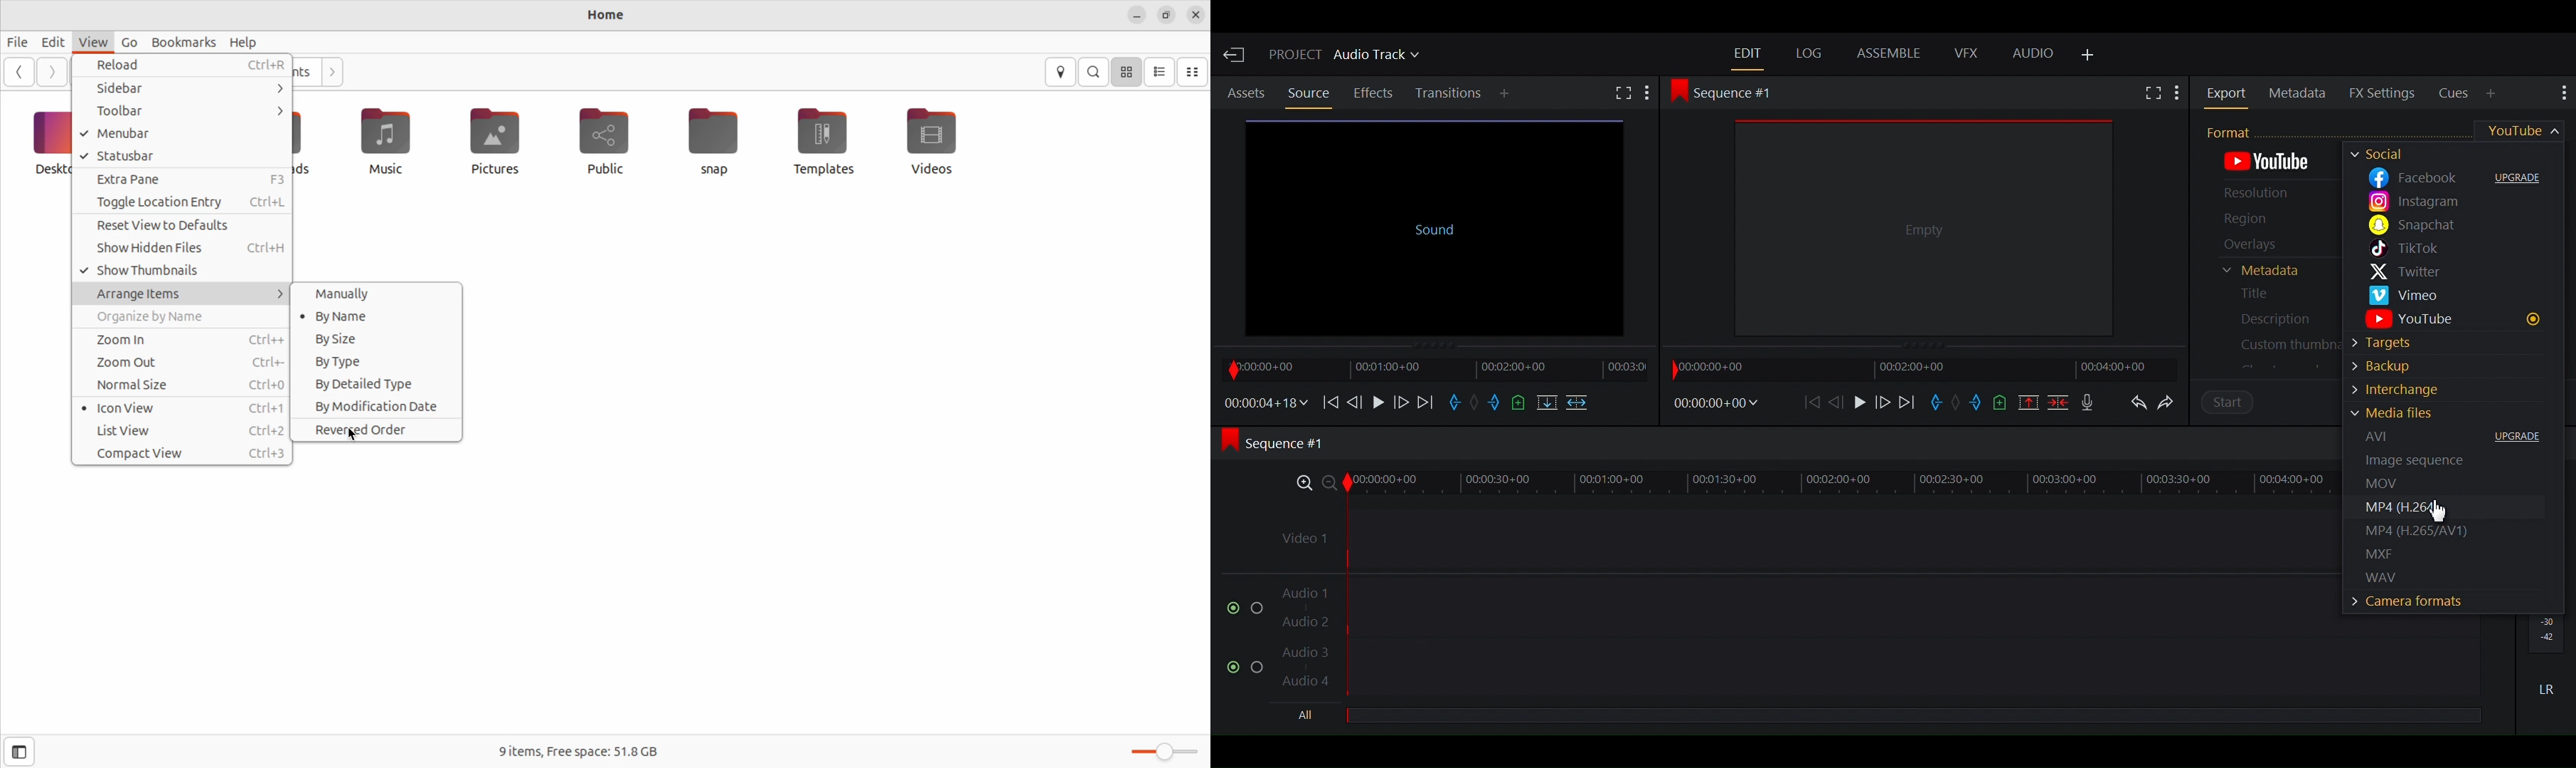  Describe the element at coordinates (1127, 72) in the screenshot. I see `icon view` at that location.